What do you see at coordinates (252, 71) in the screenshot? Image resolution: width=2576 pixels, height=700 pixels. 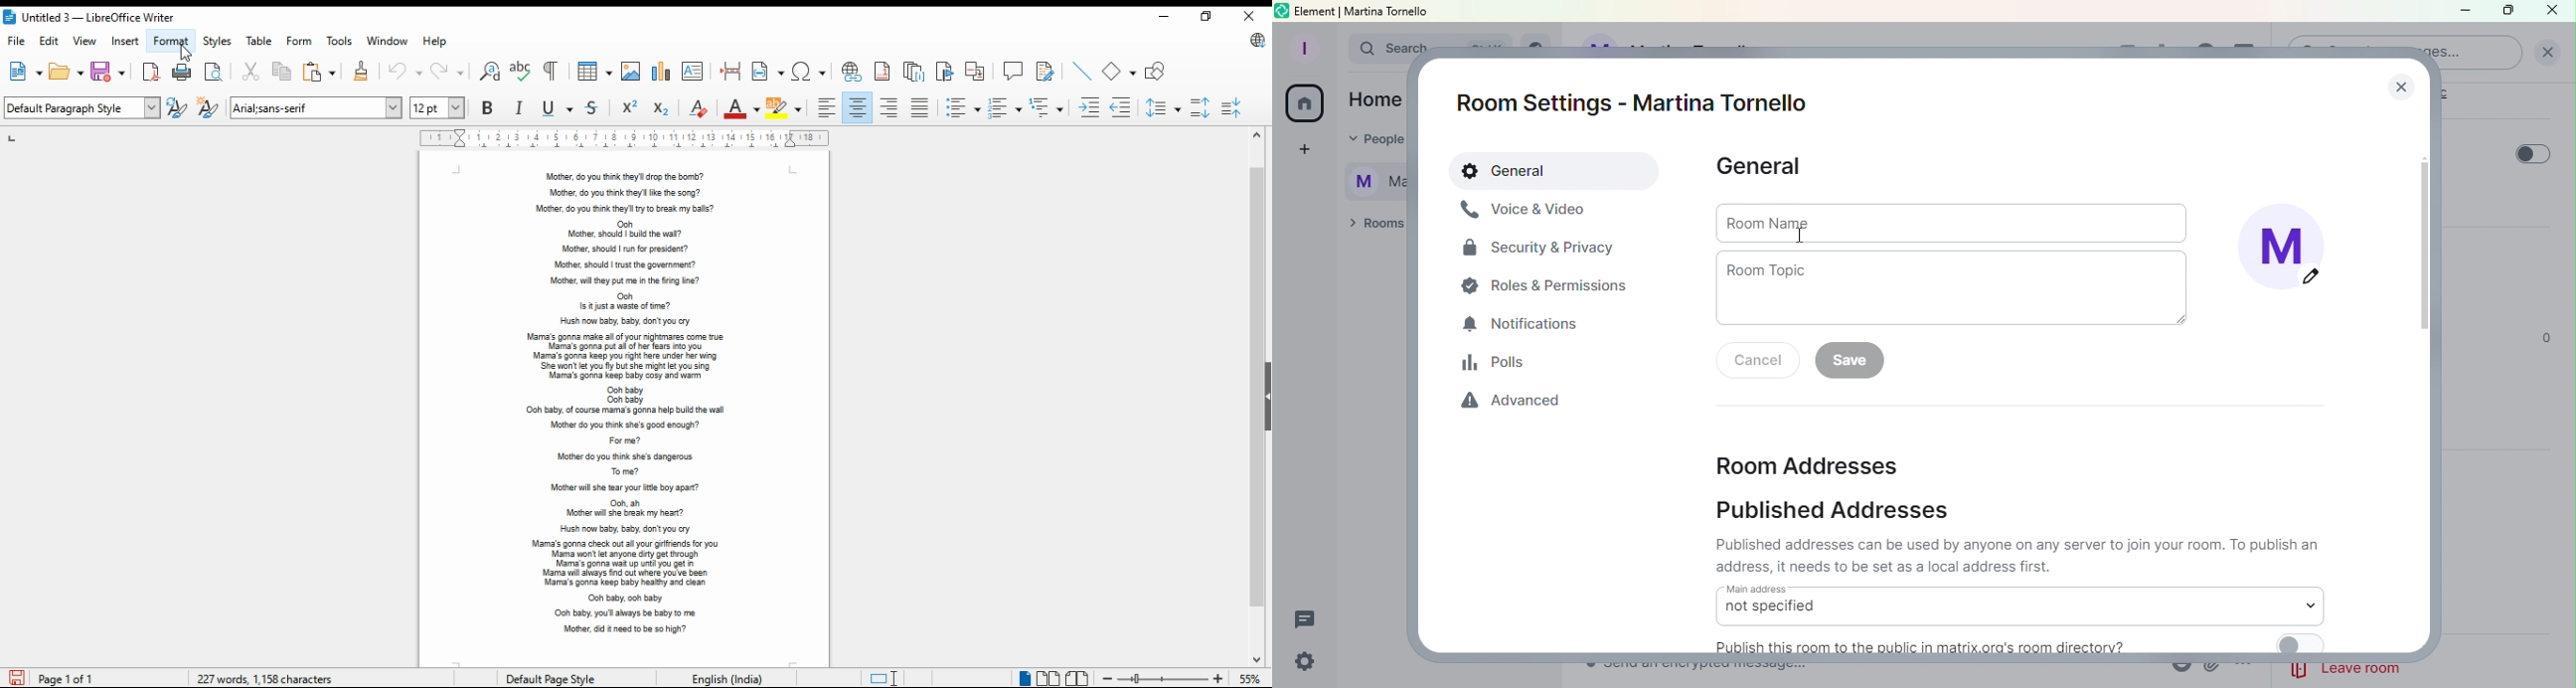 I see `cut` at bounding box center [252, 71].